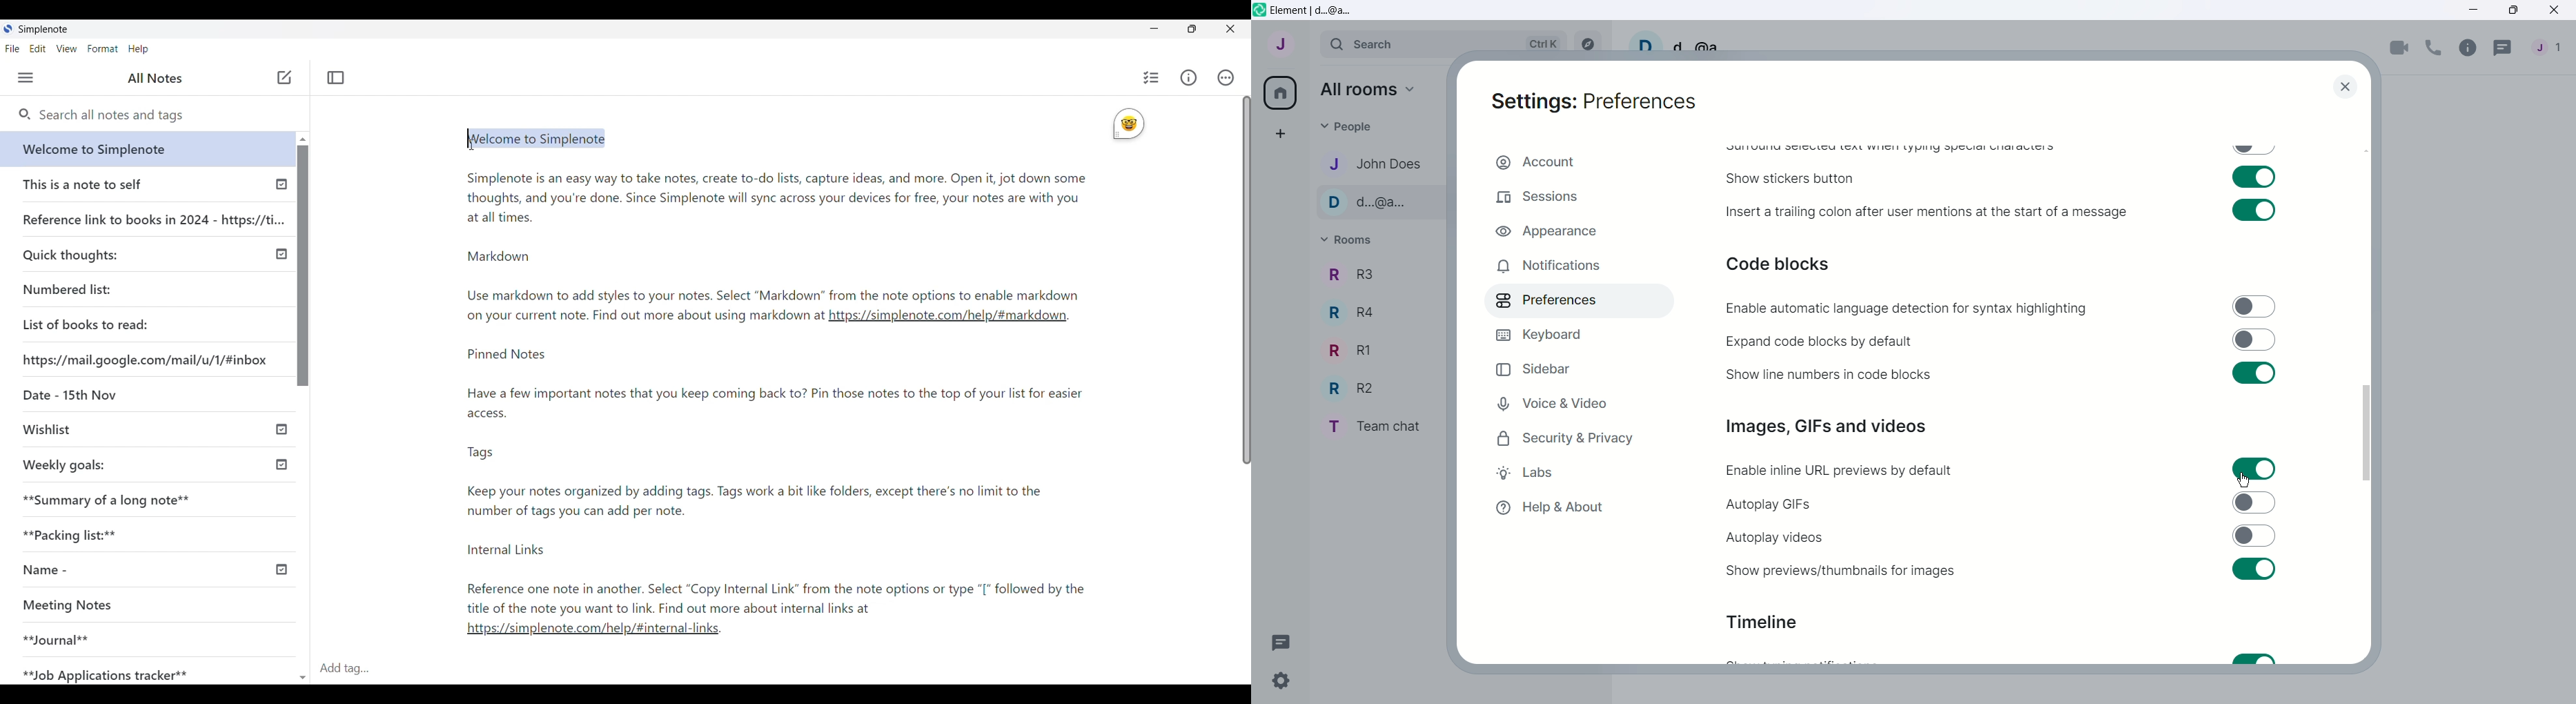  Describe the element at coordinates (56, 639) in the screenshot. I see `Journal` at that location.